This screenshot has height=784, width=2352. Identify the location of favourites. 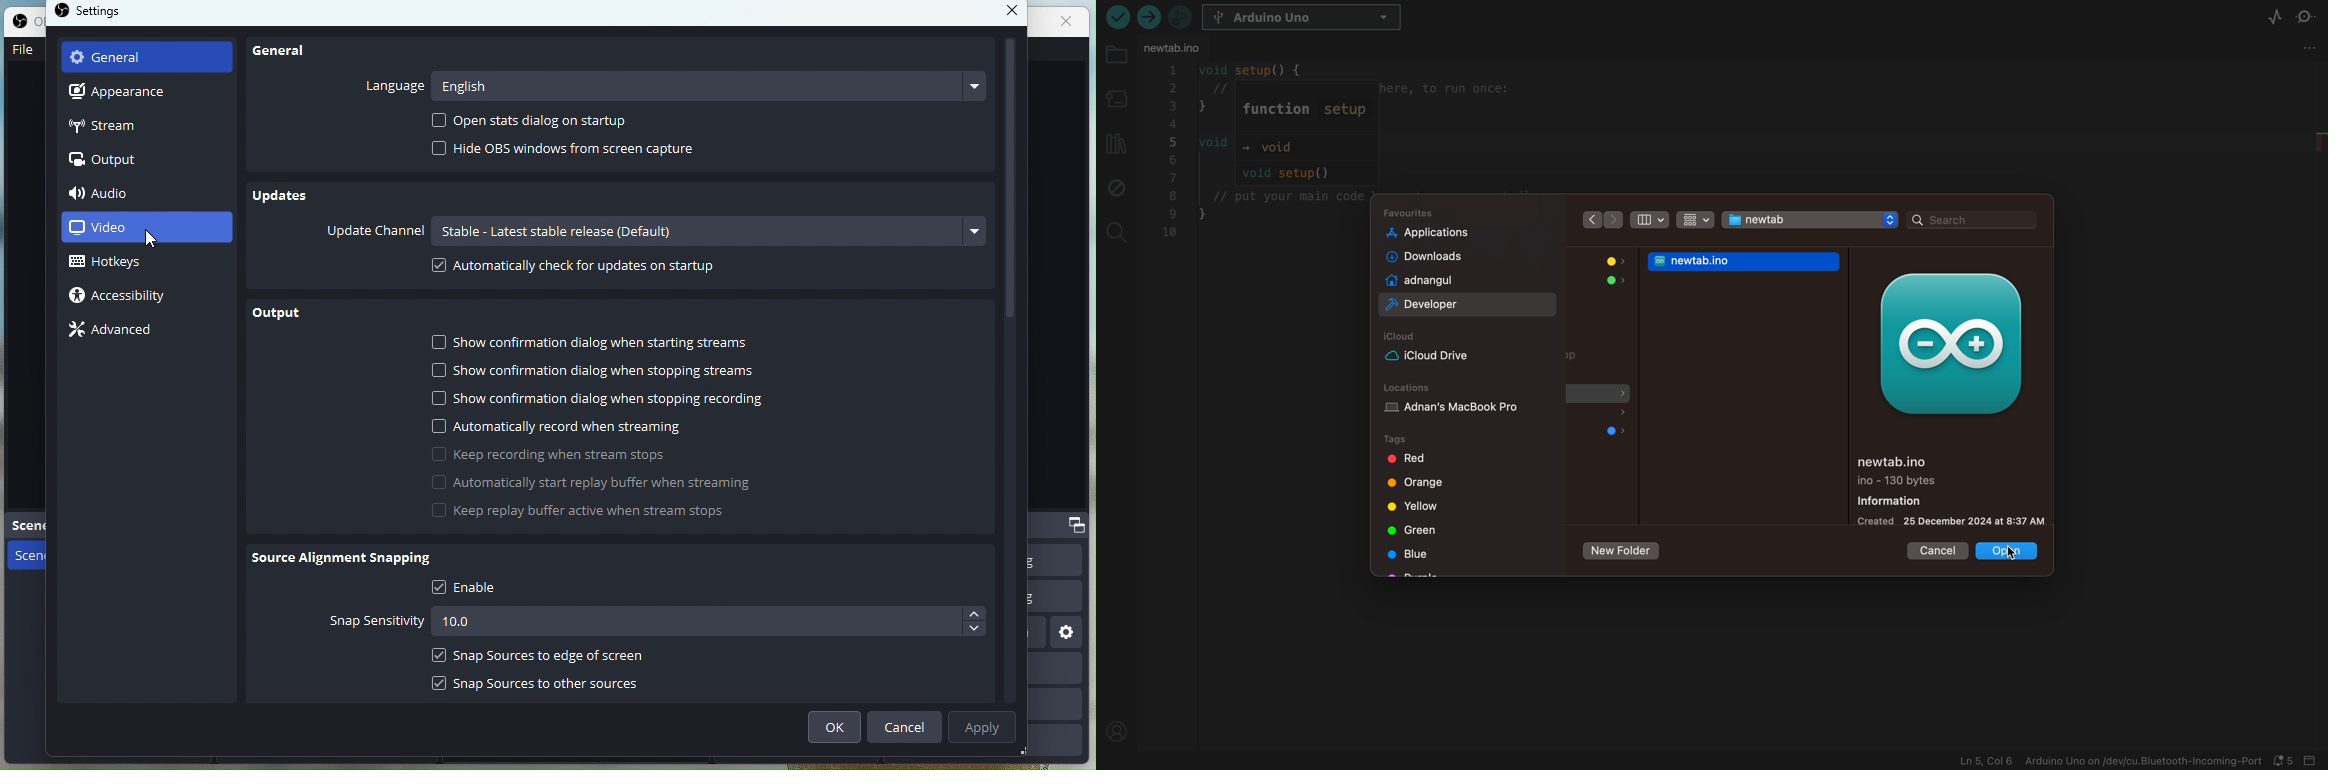
(1412, 213).